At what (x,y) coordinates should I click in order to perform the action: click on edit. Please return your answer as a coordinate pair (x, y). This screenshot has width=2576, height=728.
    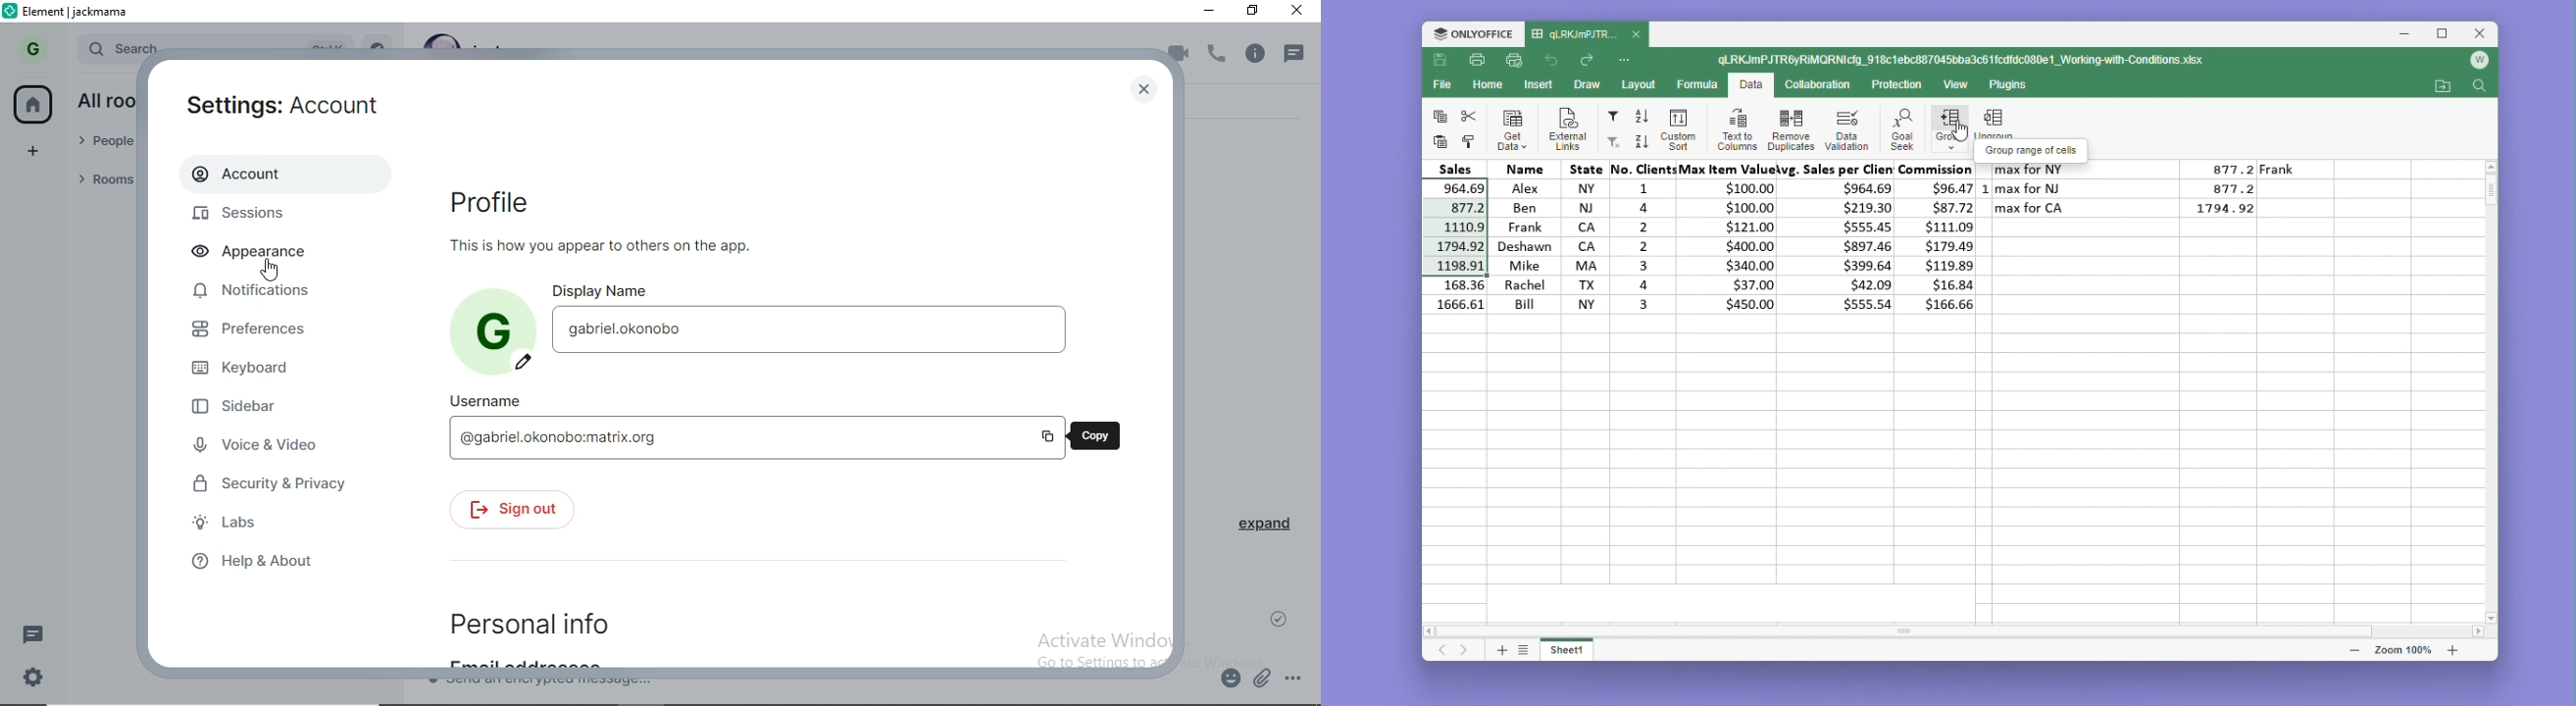
    Looking at the image, I should click on (521, 363).